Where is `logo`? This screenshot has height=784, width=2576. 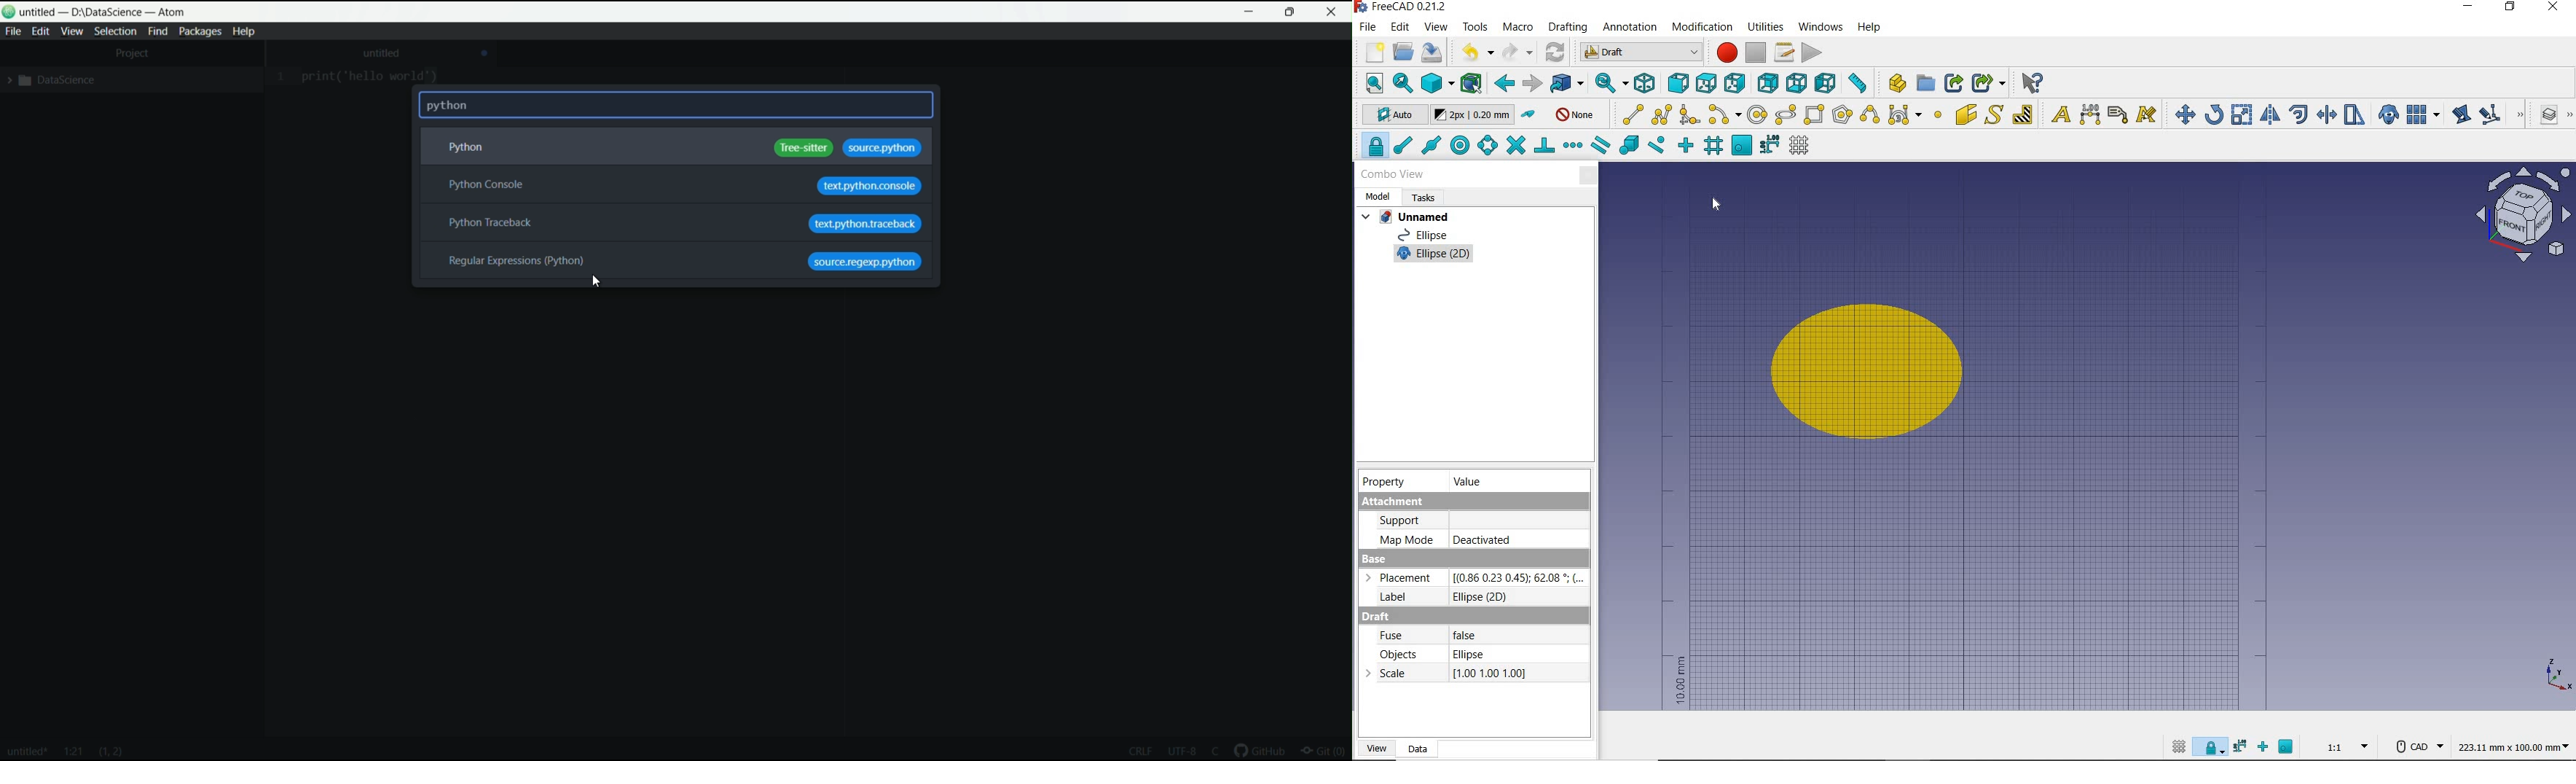 logo is located at coordinates (10, 12).